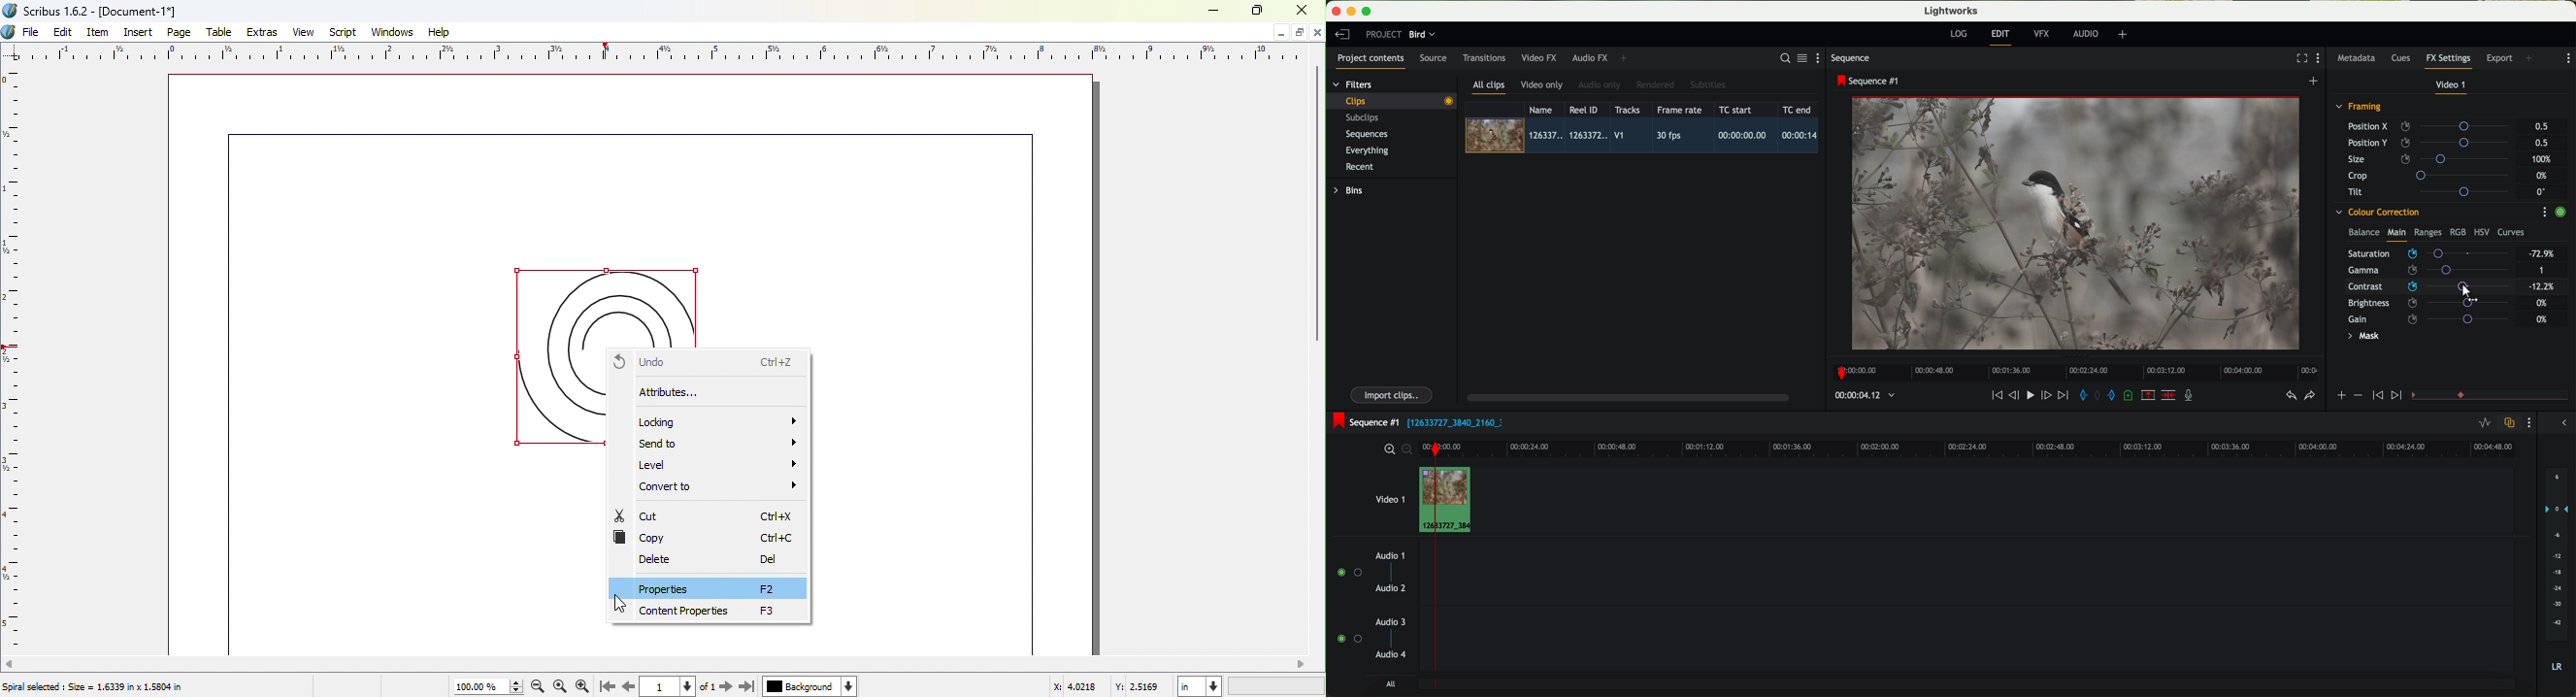  What do you see at coordinates (515, 681) in the screenshot?
I see `increase zoom` at bounding box center [515, 681].